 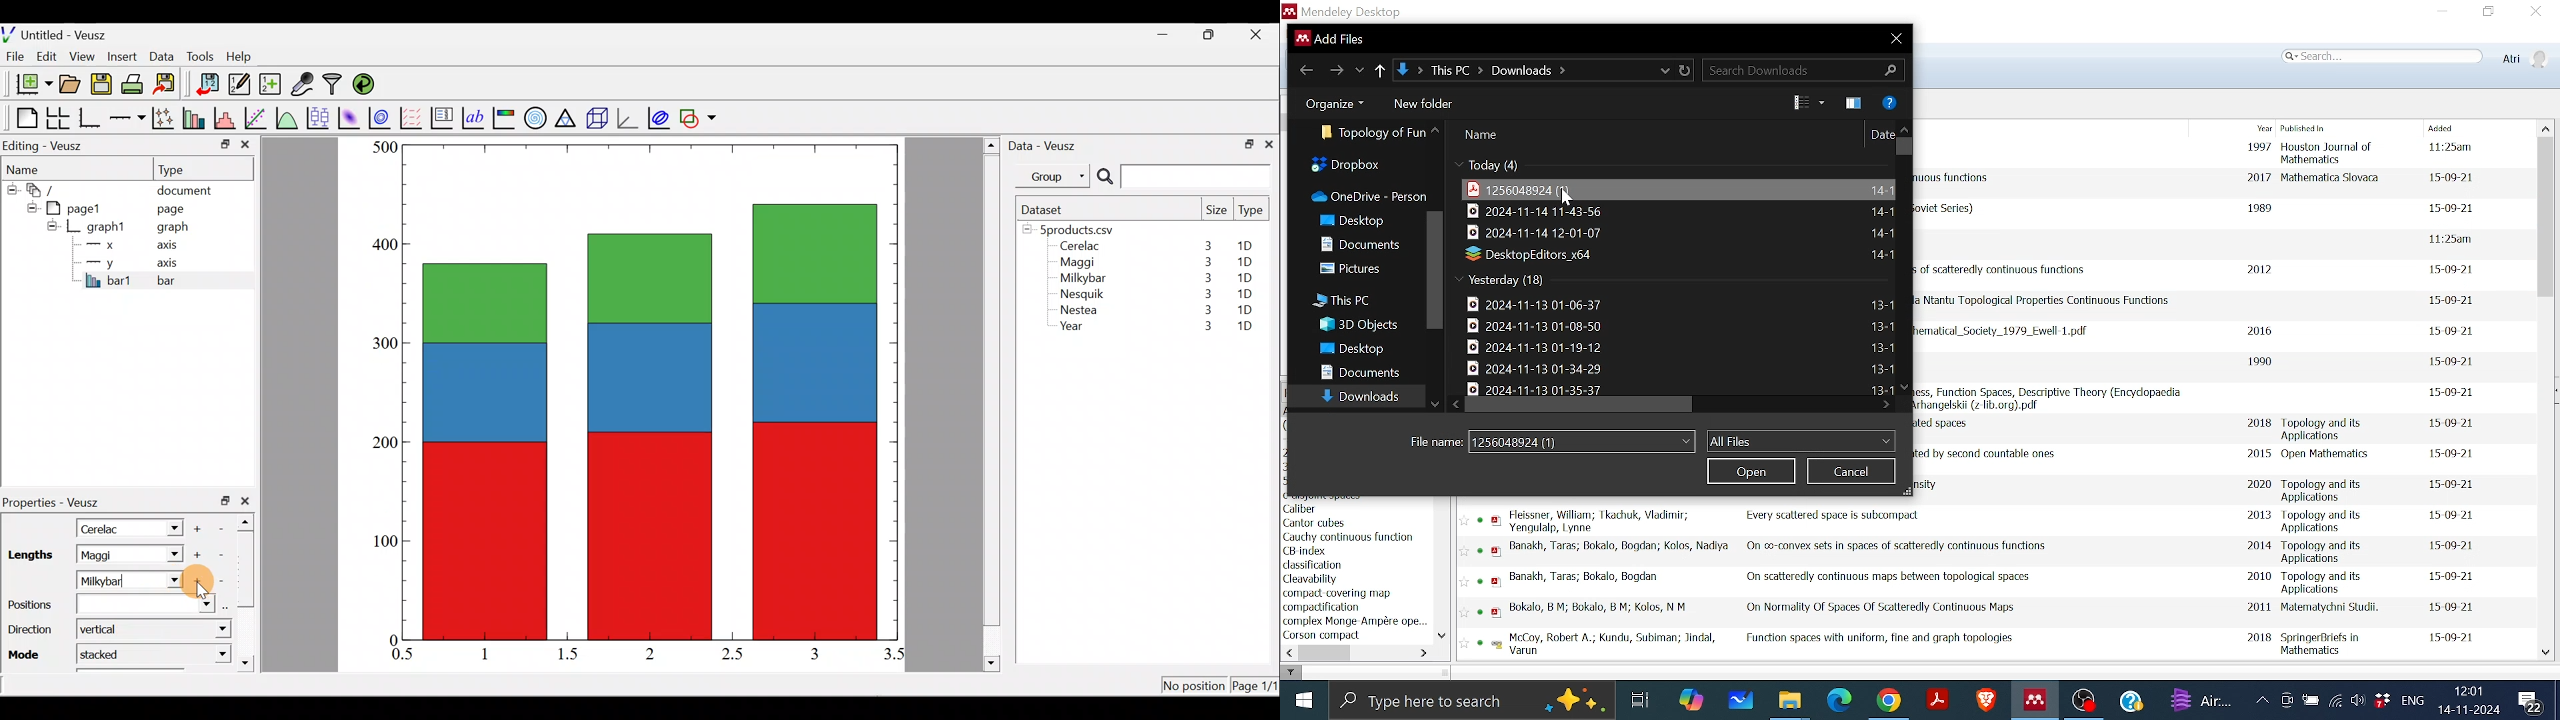 I want to click on date, so click(x=2452, y=330).